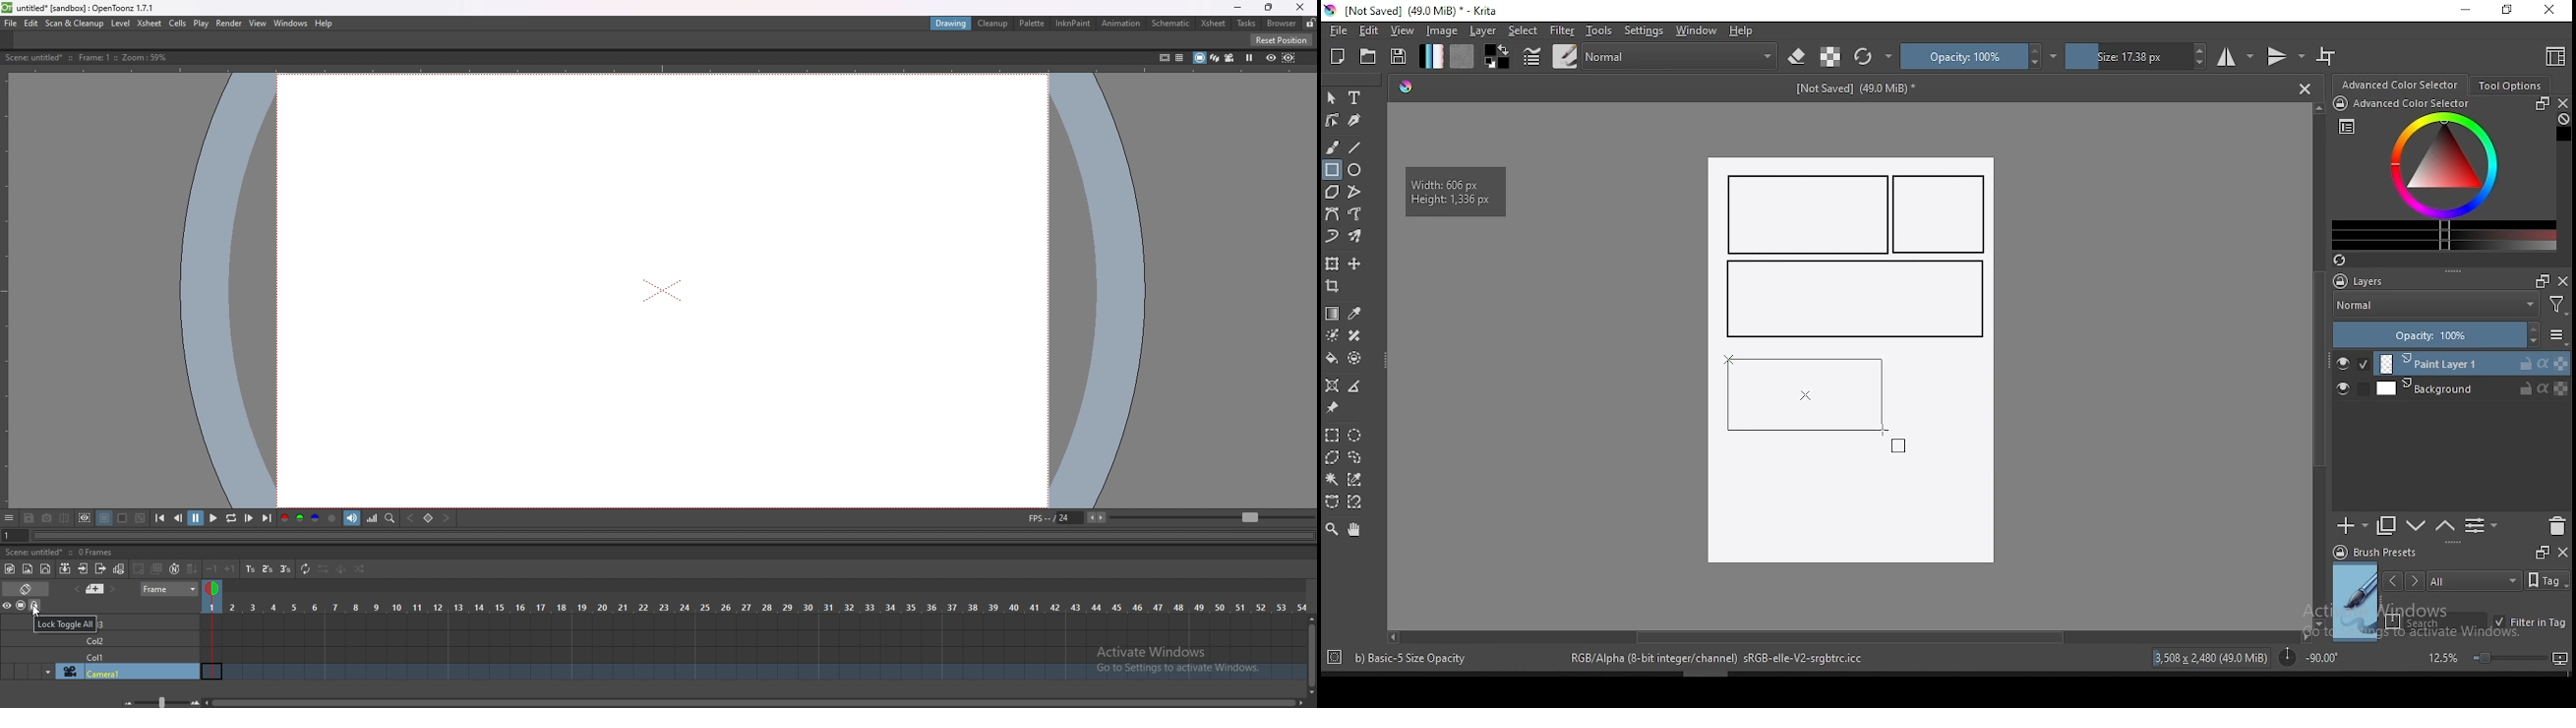 The width and height of the screenshot is (2576, 728). Describe the element at coordinates (77, 589) in the screenshot. I see `previous memo` at that location.